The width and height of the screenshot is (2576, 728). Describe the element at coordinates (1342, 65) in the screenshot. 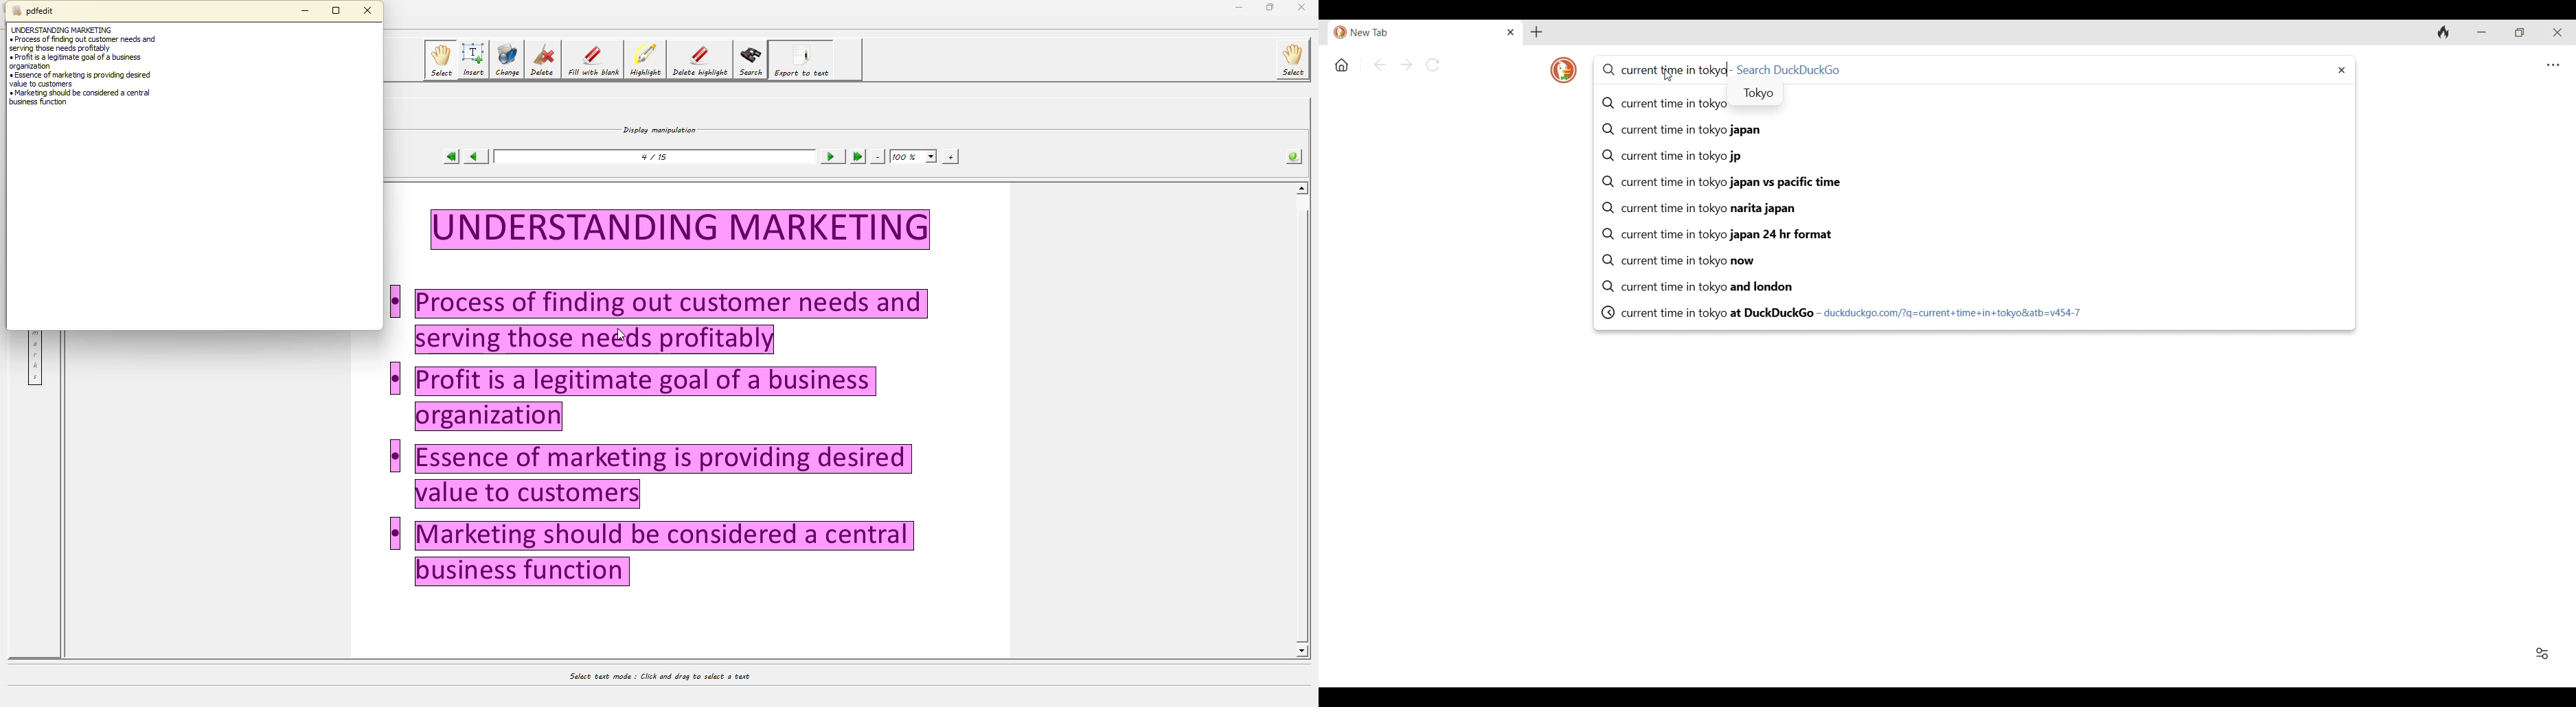

I see `Home` at that location.